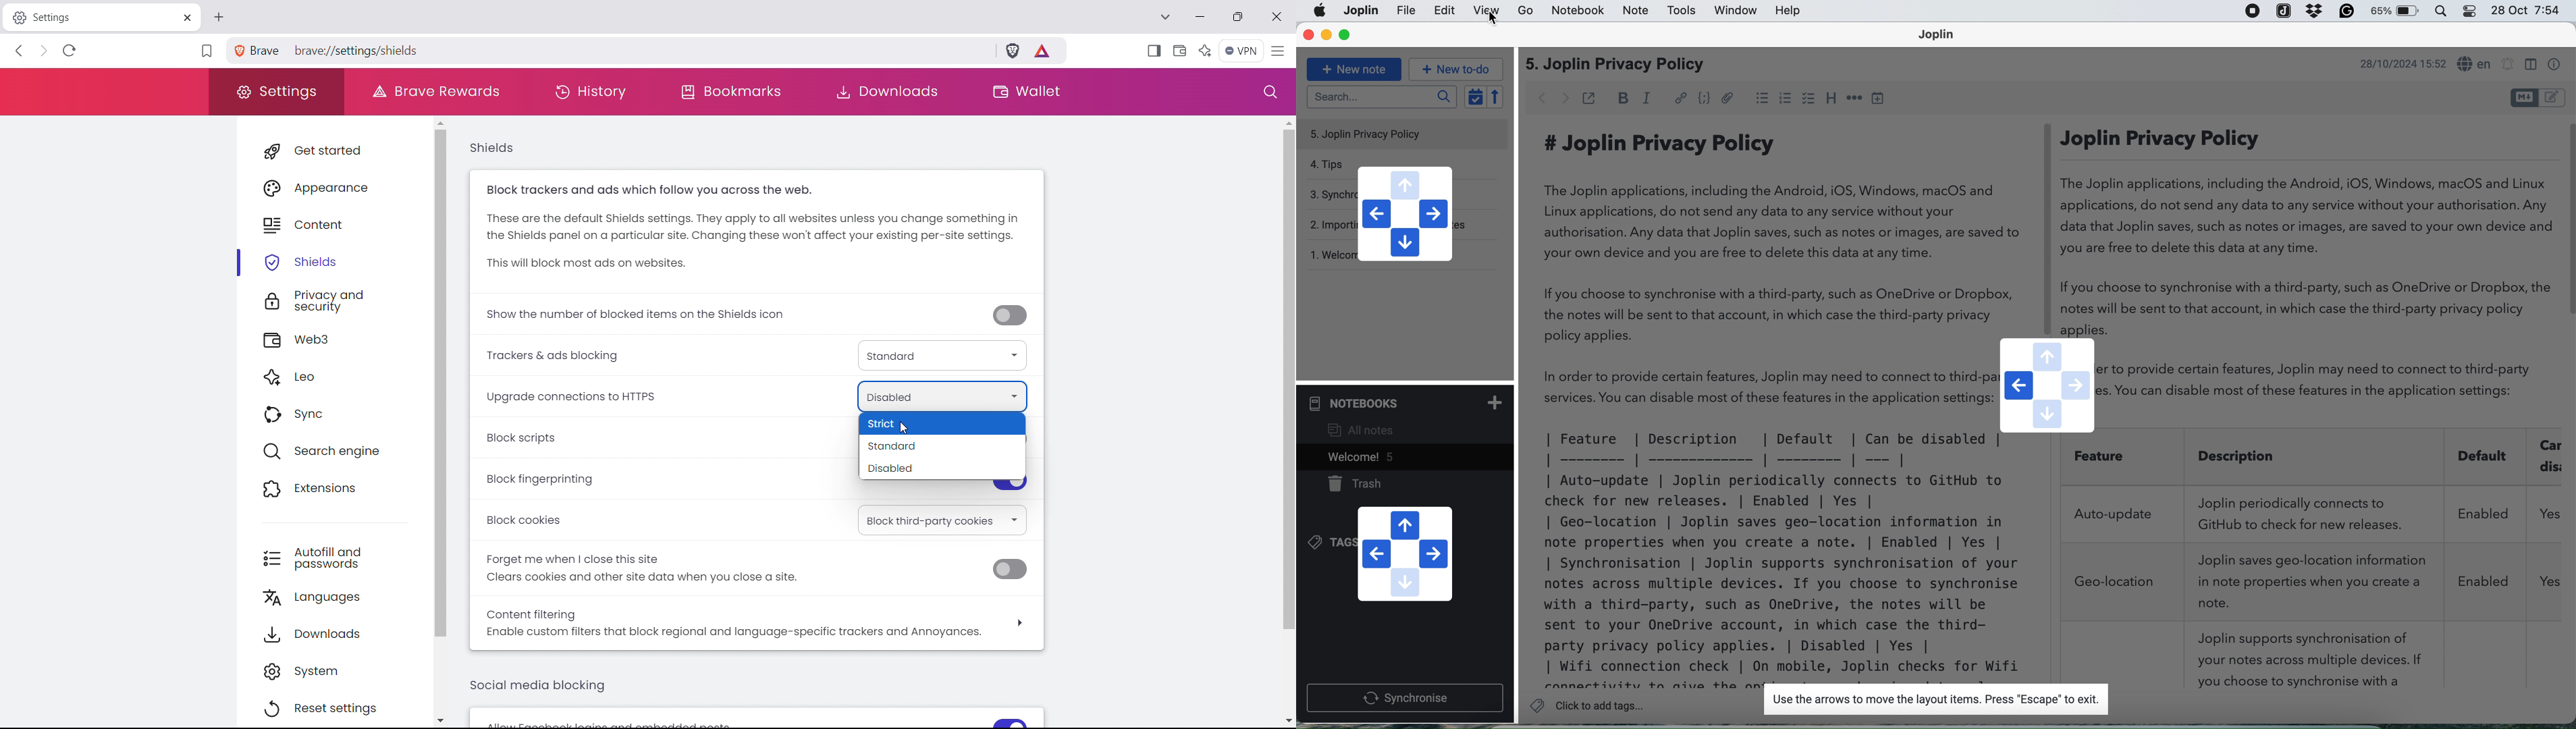 This screenshot has width=2576, height=756. Describe the element at coordinates (1010, 570) in the screenshot. I see `toggle off` at that location.